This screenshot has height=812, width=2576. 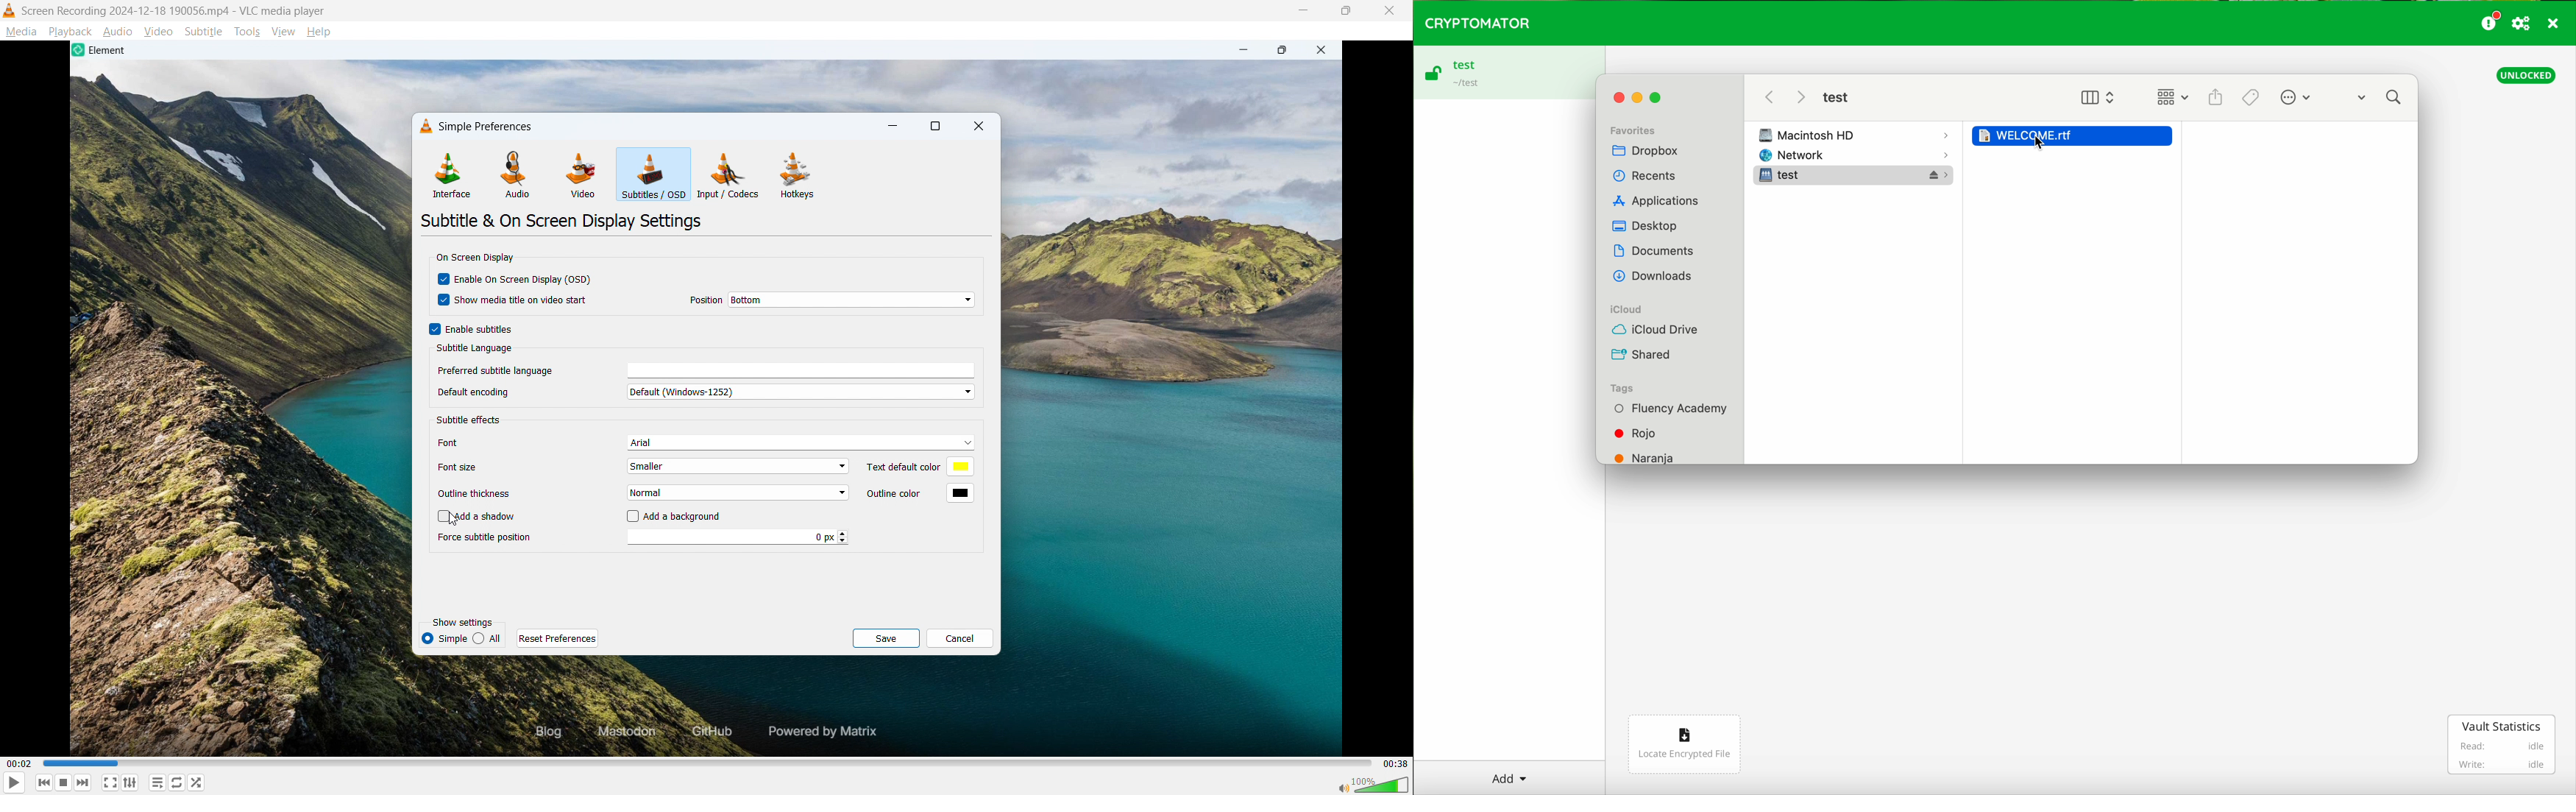 I want to click on languages, so click(x=802, y=368).